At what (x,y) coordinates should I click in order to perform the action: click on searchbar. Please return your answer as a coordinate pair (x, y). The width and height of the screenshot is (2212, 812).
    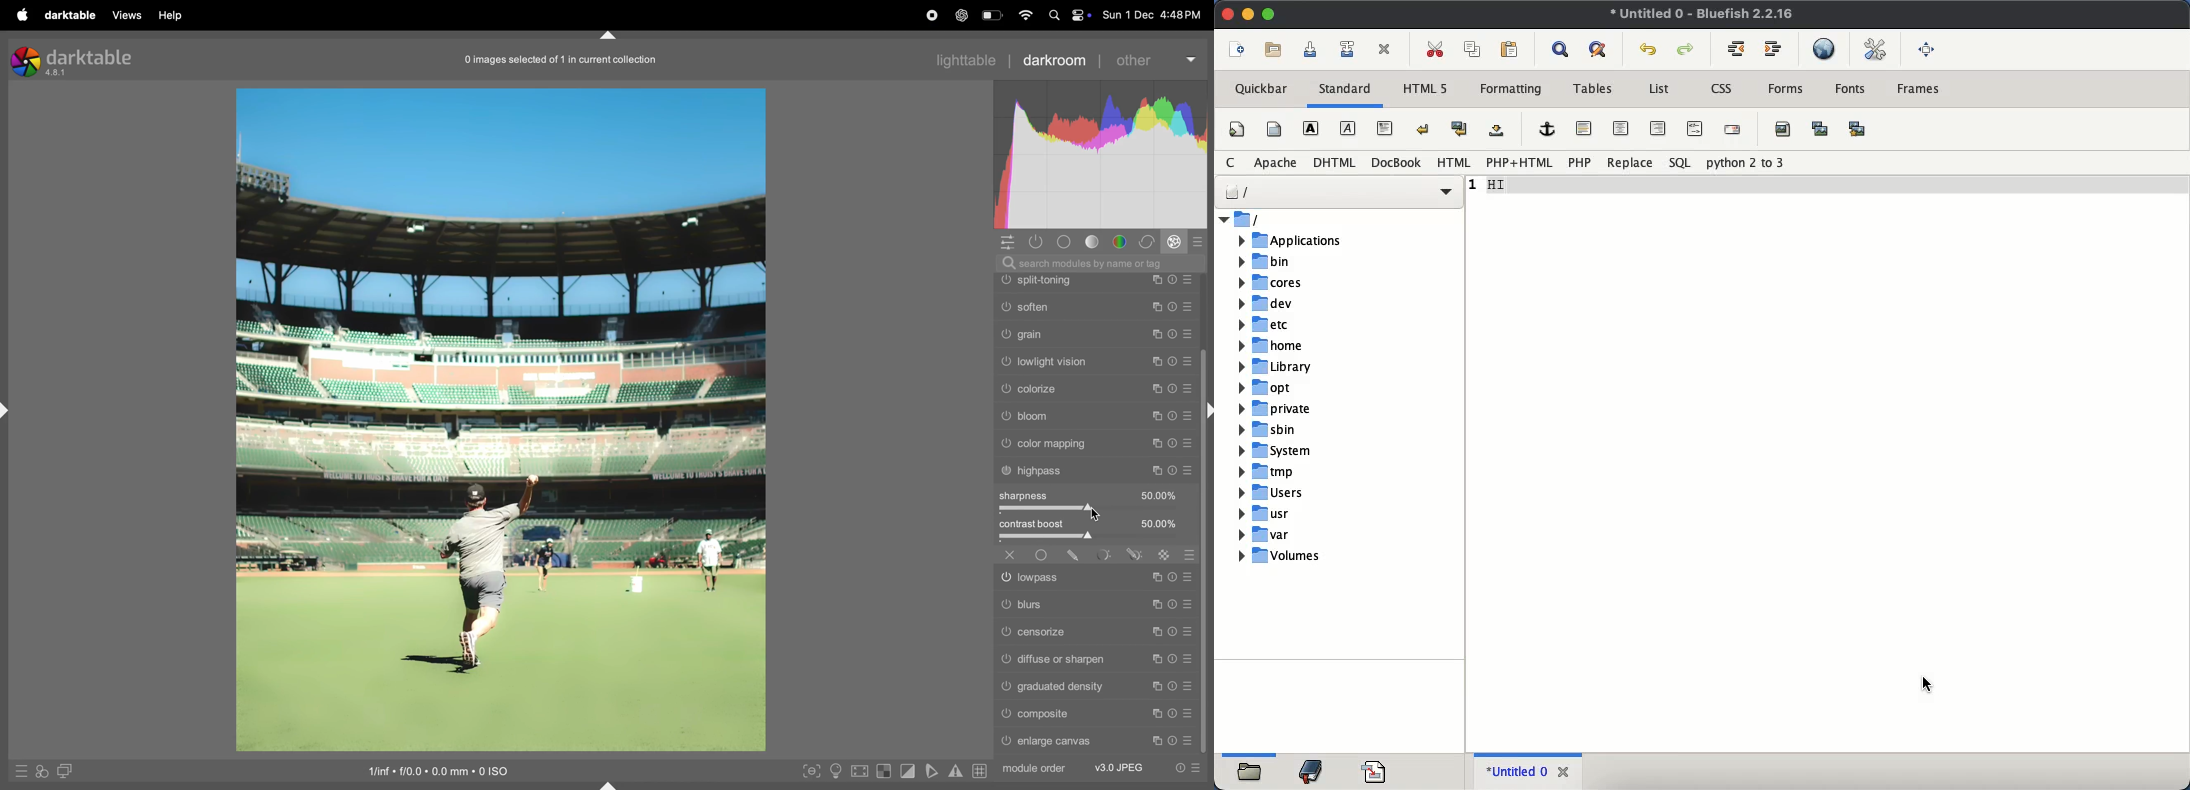
    Looking at the image, I should click on (1107, 262).